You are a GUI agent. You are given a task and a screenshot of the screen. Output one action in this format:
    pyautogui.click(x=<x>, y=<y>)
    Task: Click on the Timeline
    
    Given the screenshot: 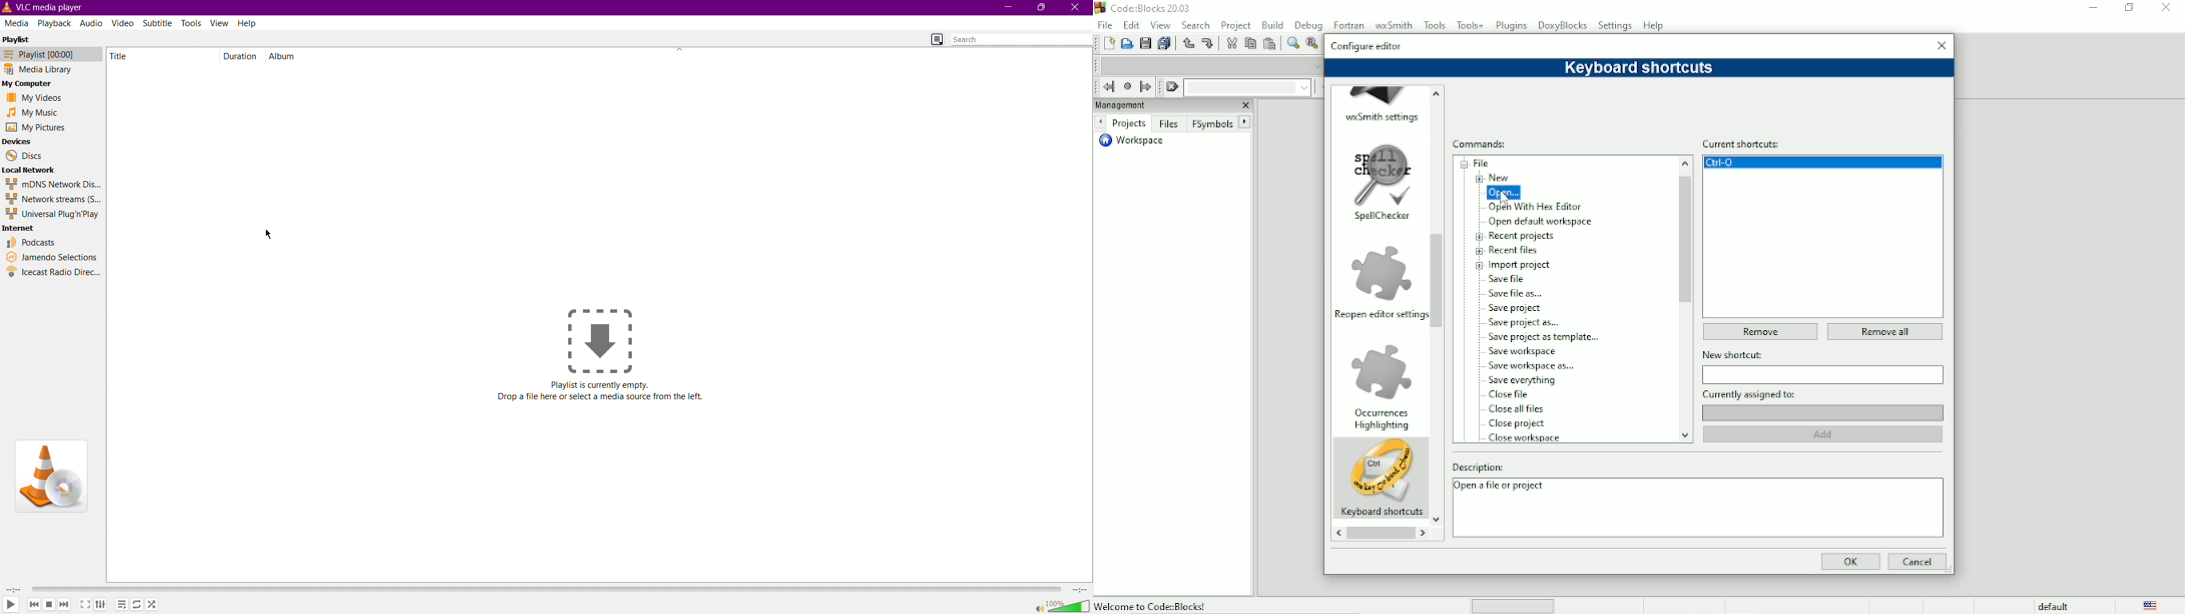 What is the action you would take?
    pyautogui.click(x=545, y=589)
    